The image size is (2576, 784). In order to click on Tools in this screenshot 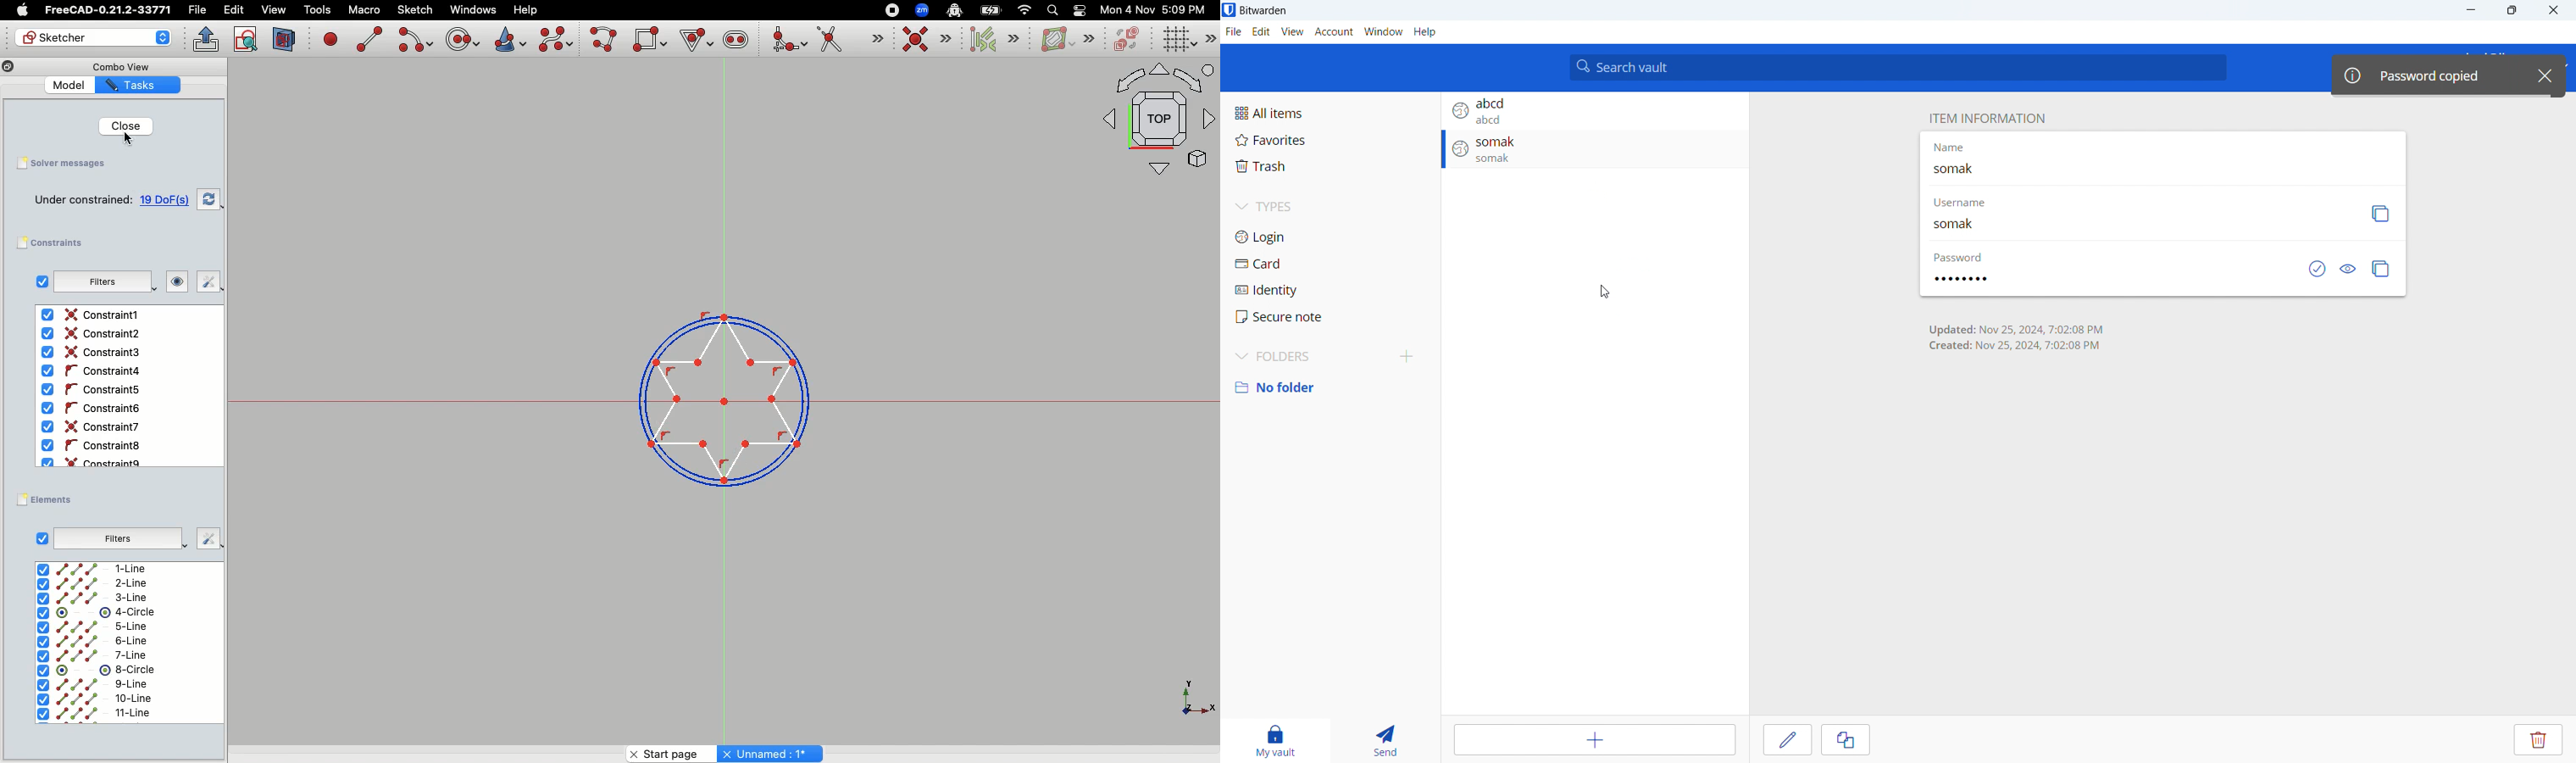, I will do `click(317, 11)`.